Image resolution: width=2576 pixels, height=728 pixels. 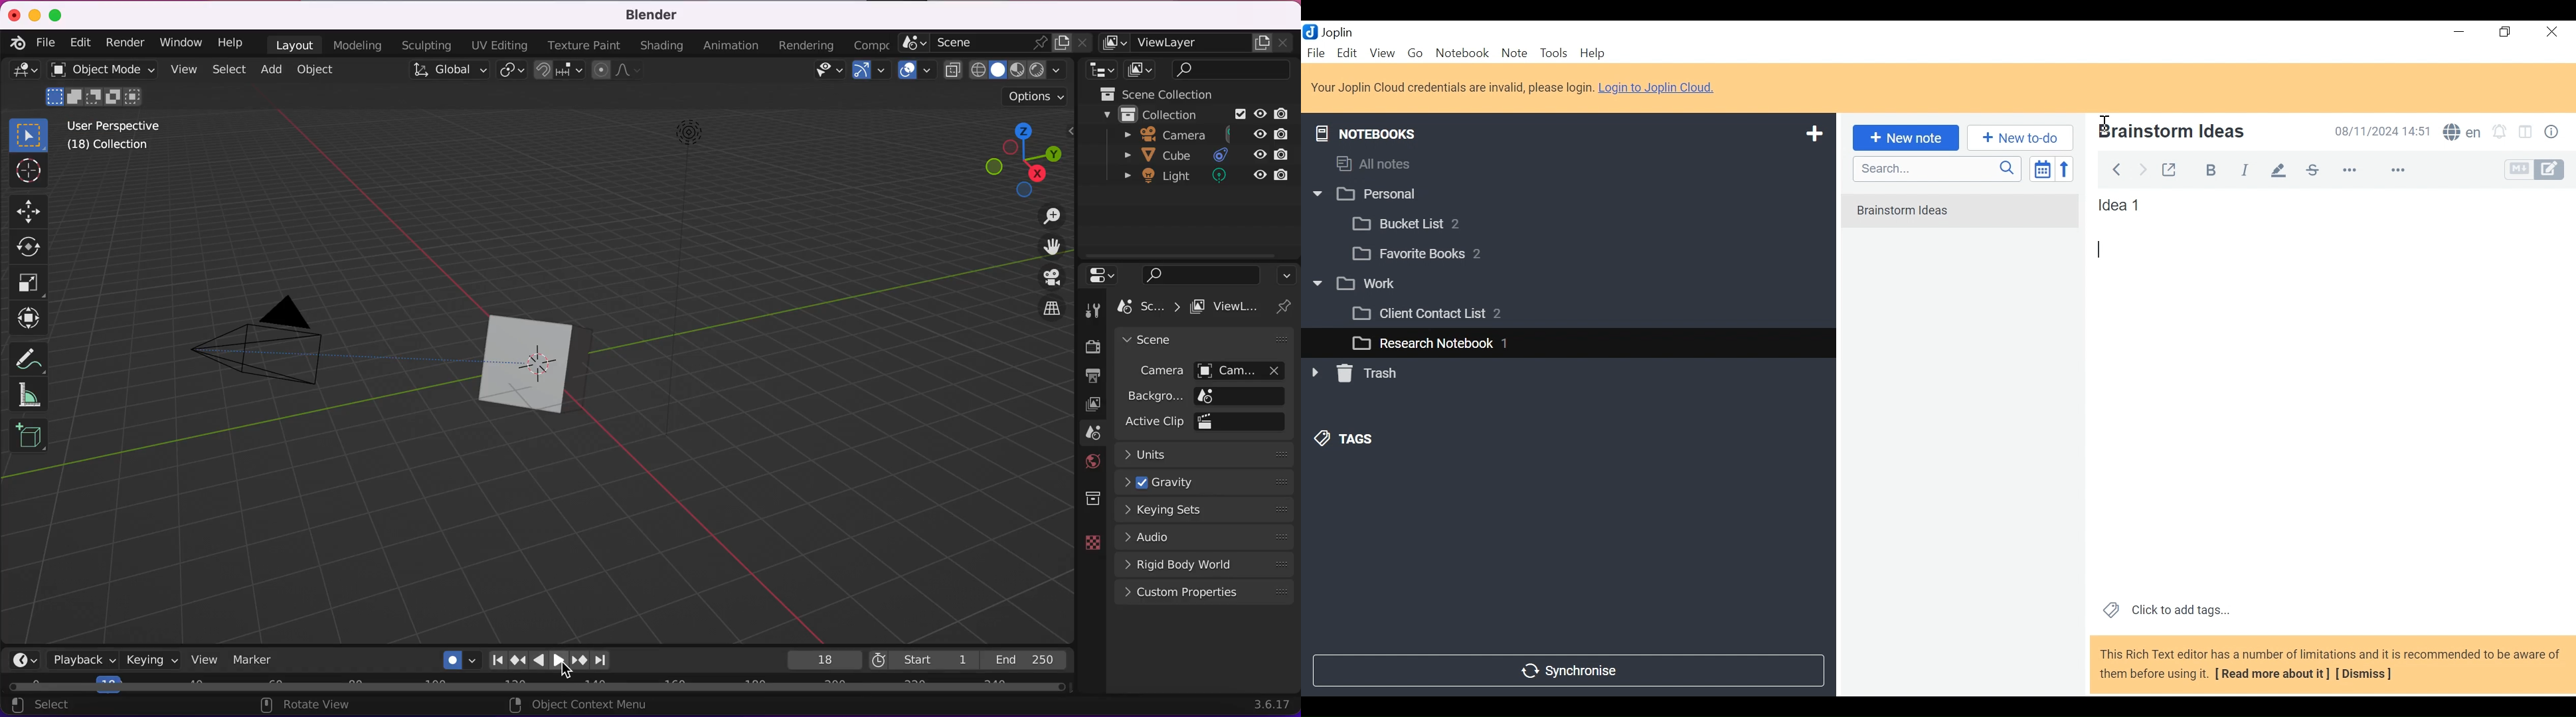 What do you see at coordinates (662, 45) in the screenshot?
I see `shading` at bounding box center [662, 45].